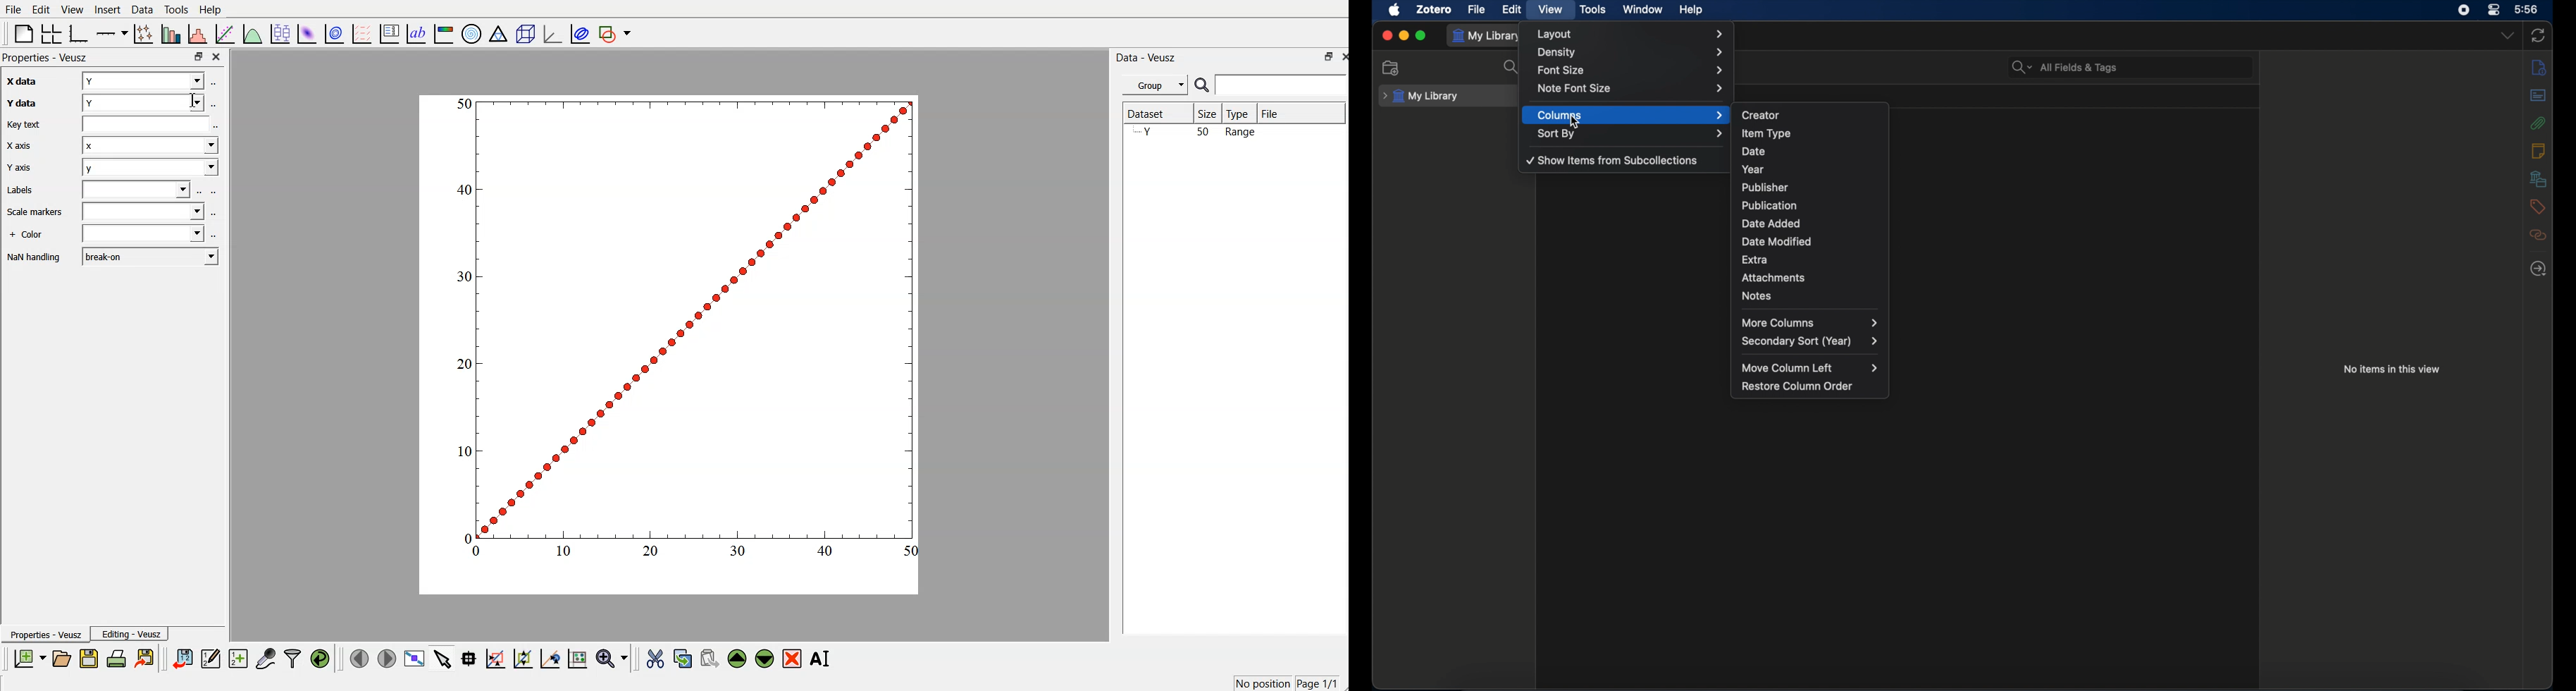  I want to click on related, so click(2538, 235).